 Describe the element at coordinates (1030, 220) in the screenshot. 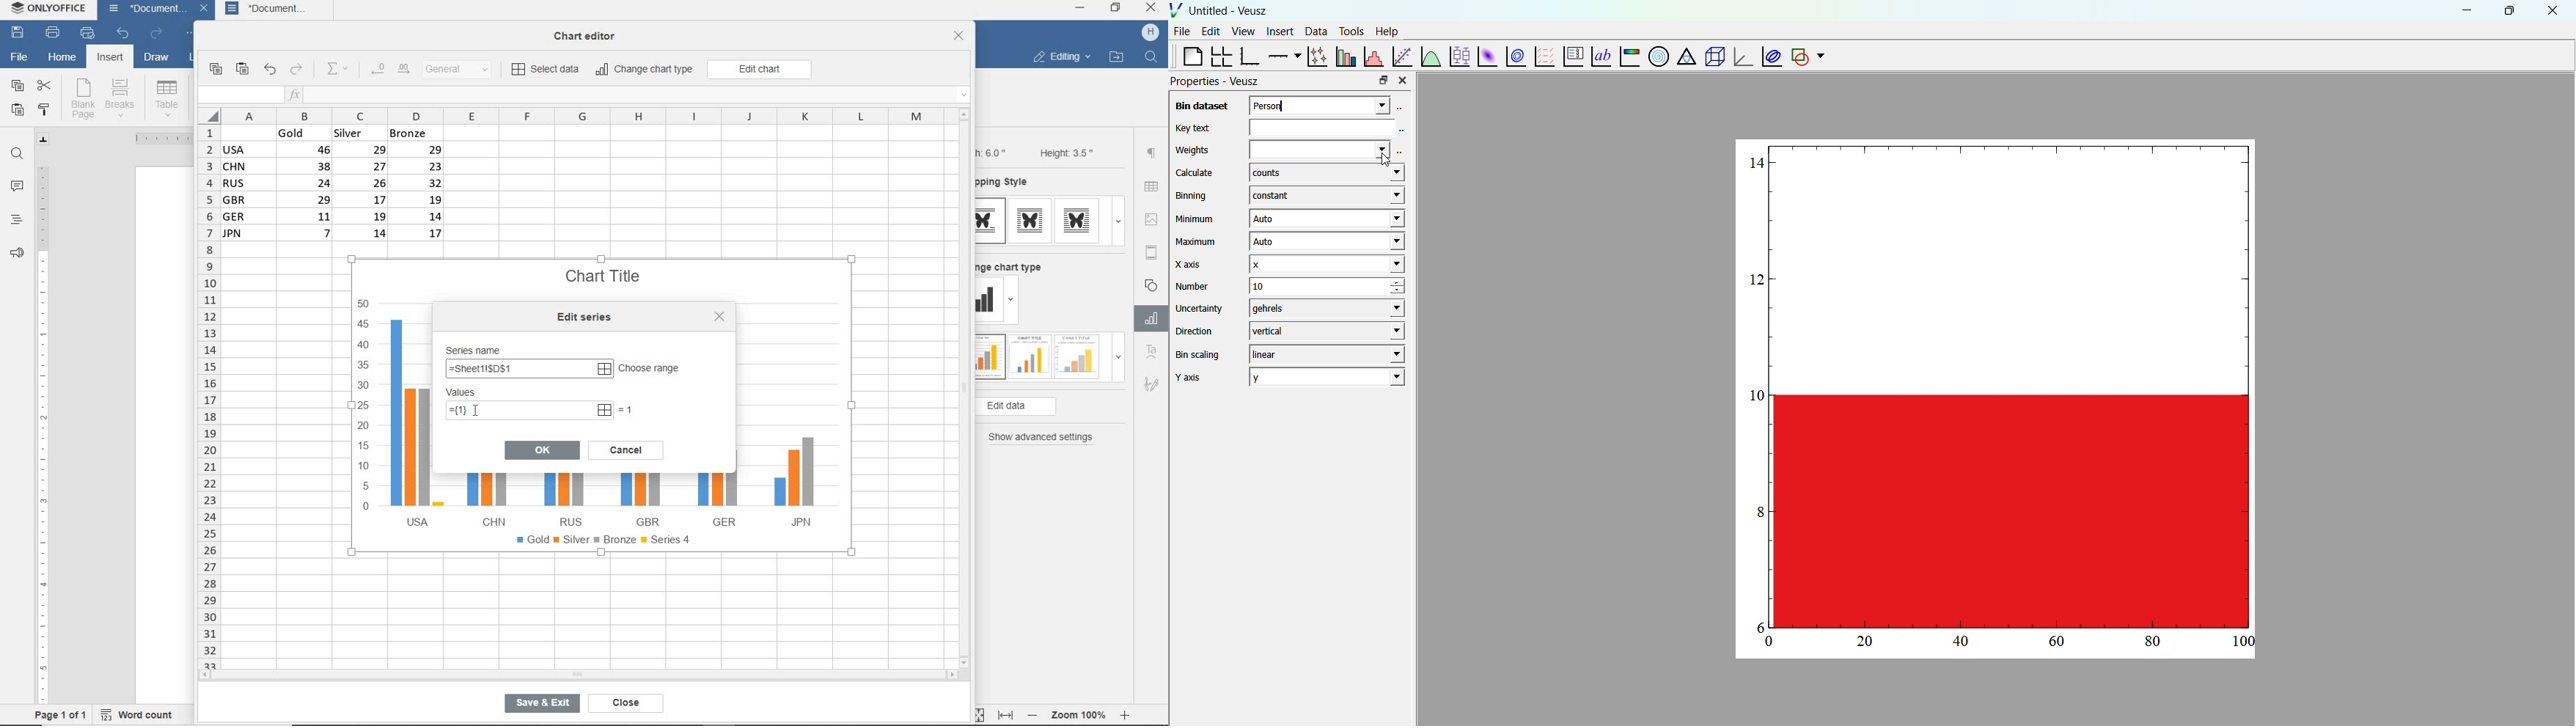

I see `type 2` at that location.